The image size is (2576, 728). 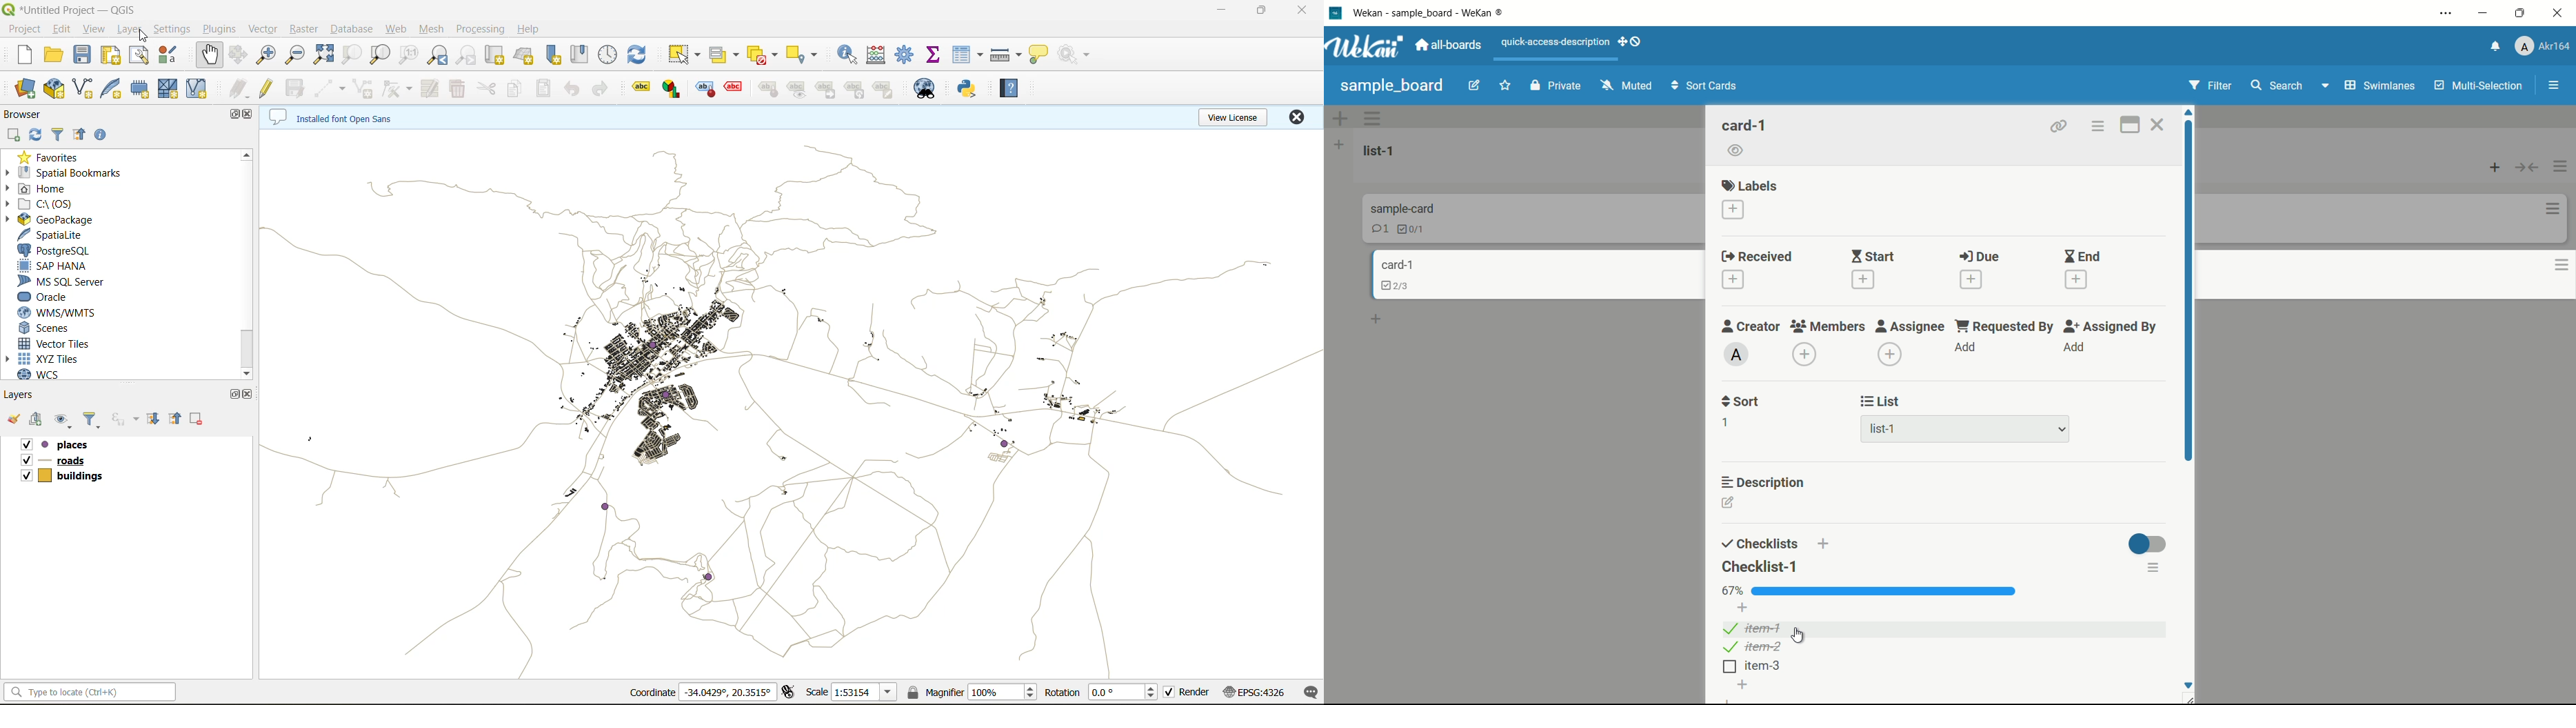 I want to click on open or close sidebar, so click(x=2551, y=85).